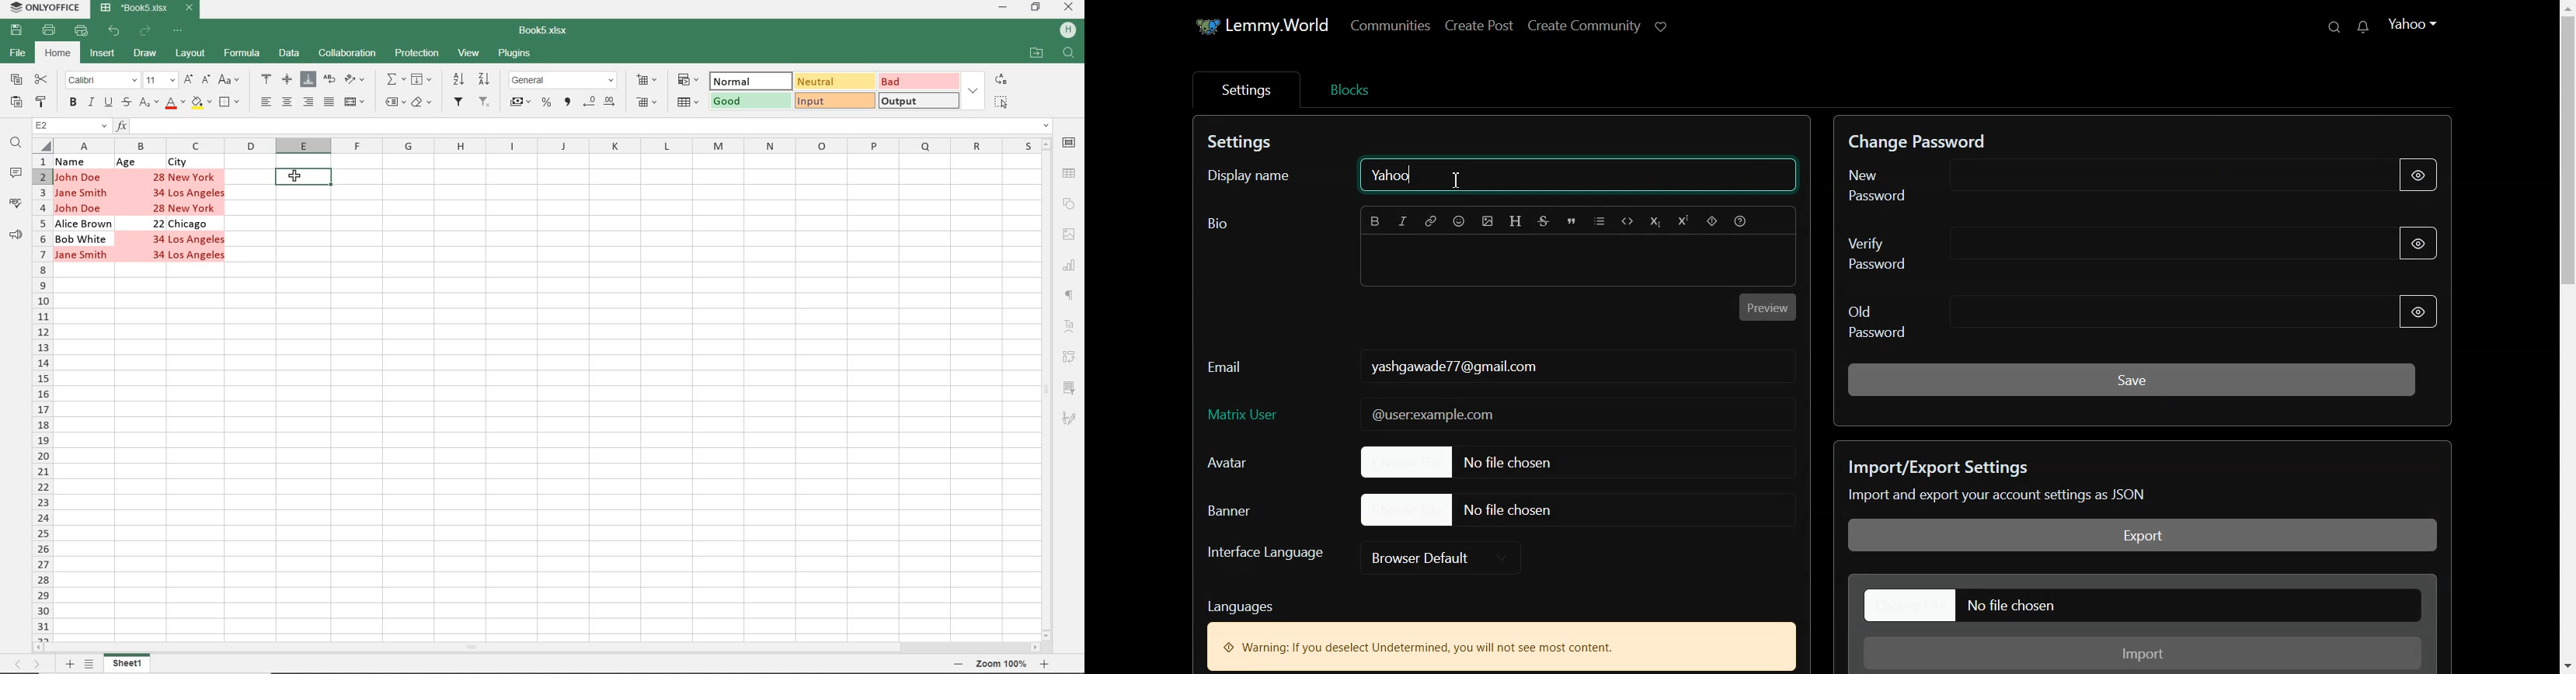 The width and height of the screenshot is (2576, 700). What do you see at coordinates (920, 101) in the screenshot?
I see `OUTPUT` at bounding box center [920, 101].